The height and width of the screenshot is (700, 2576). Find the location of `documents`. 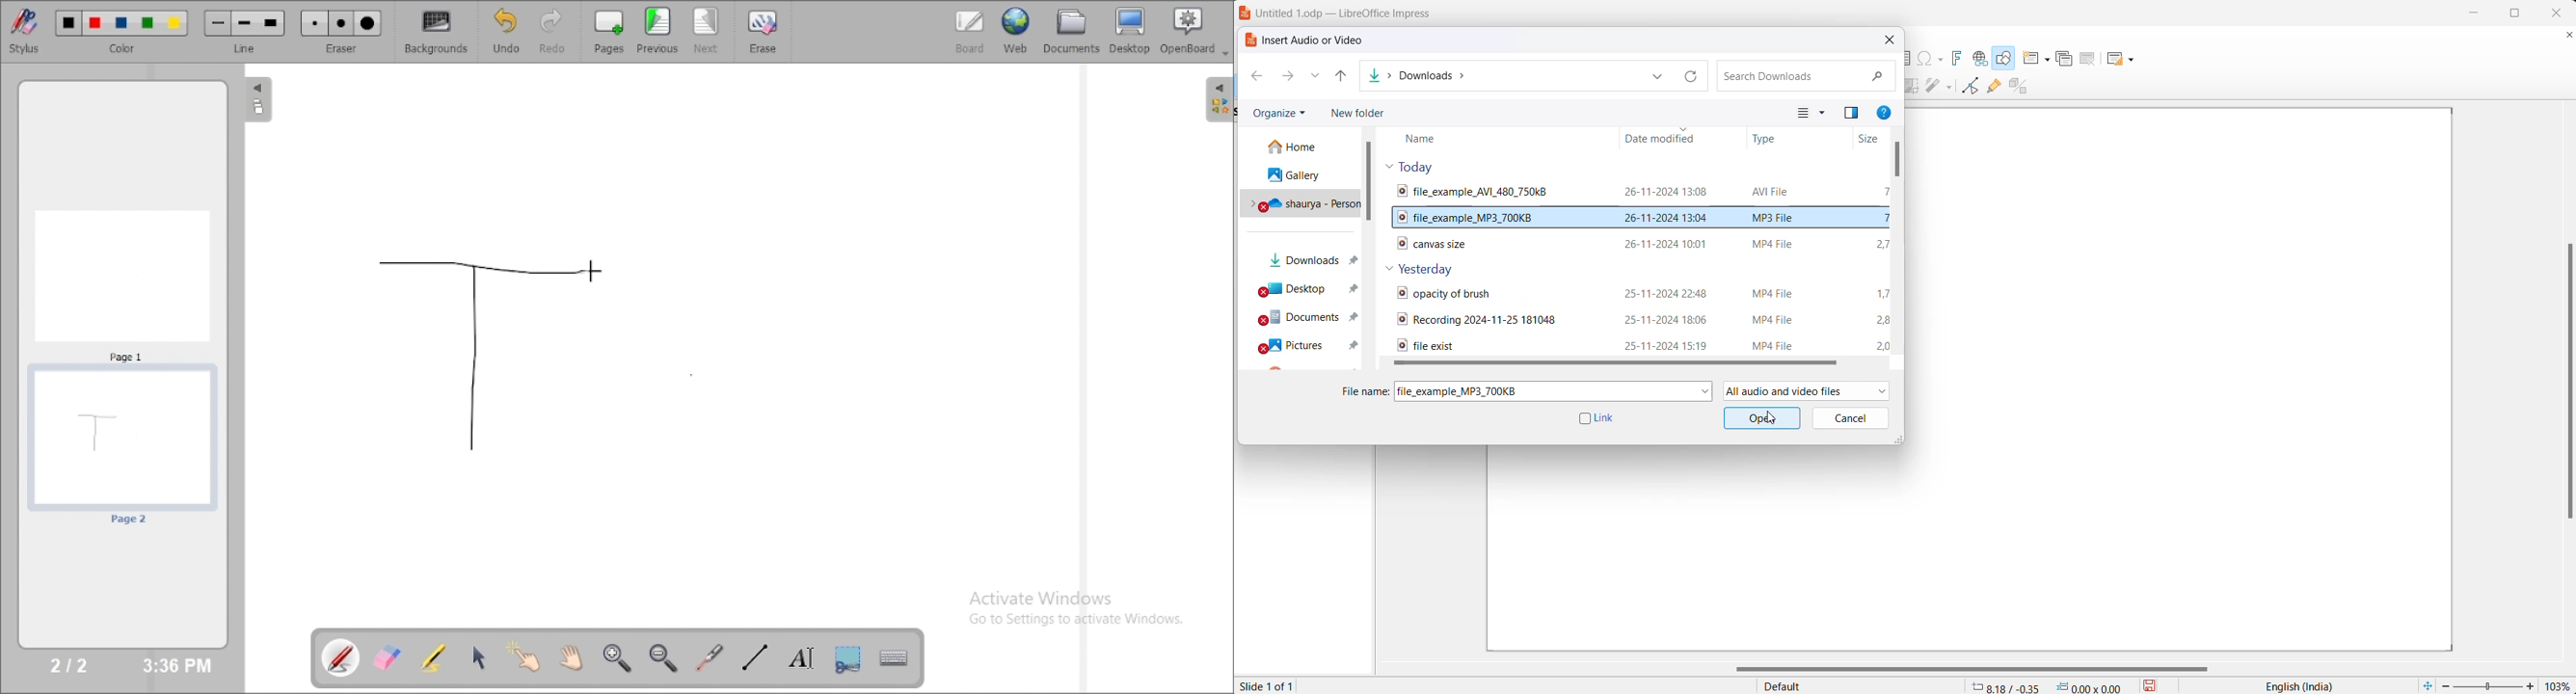

documents is located at coordinates (1309, 318).